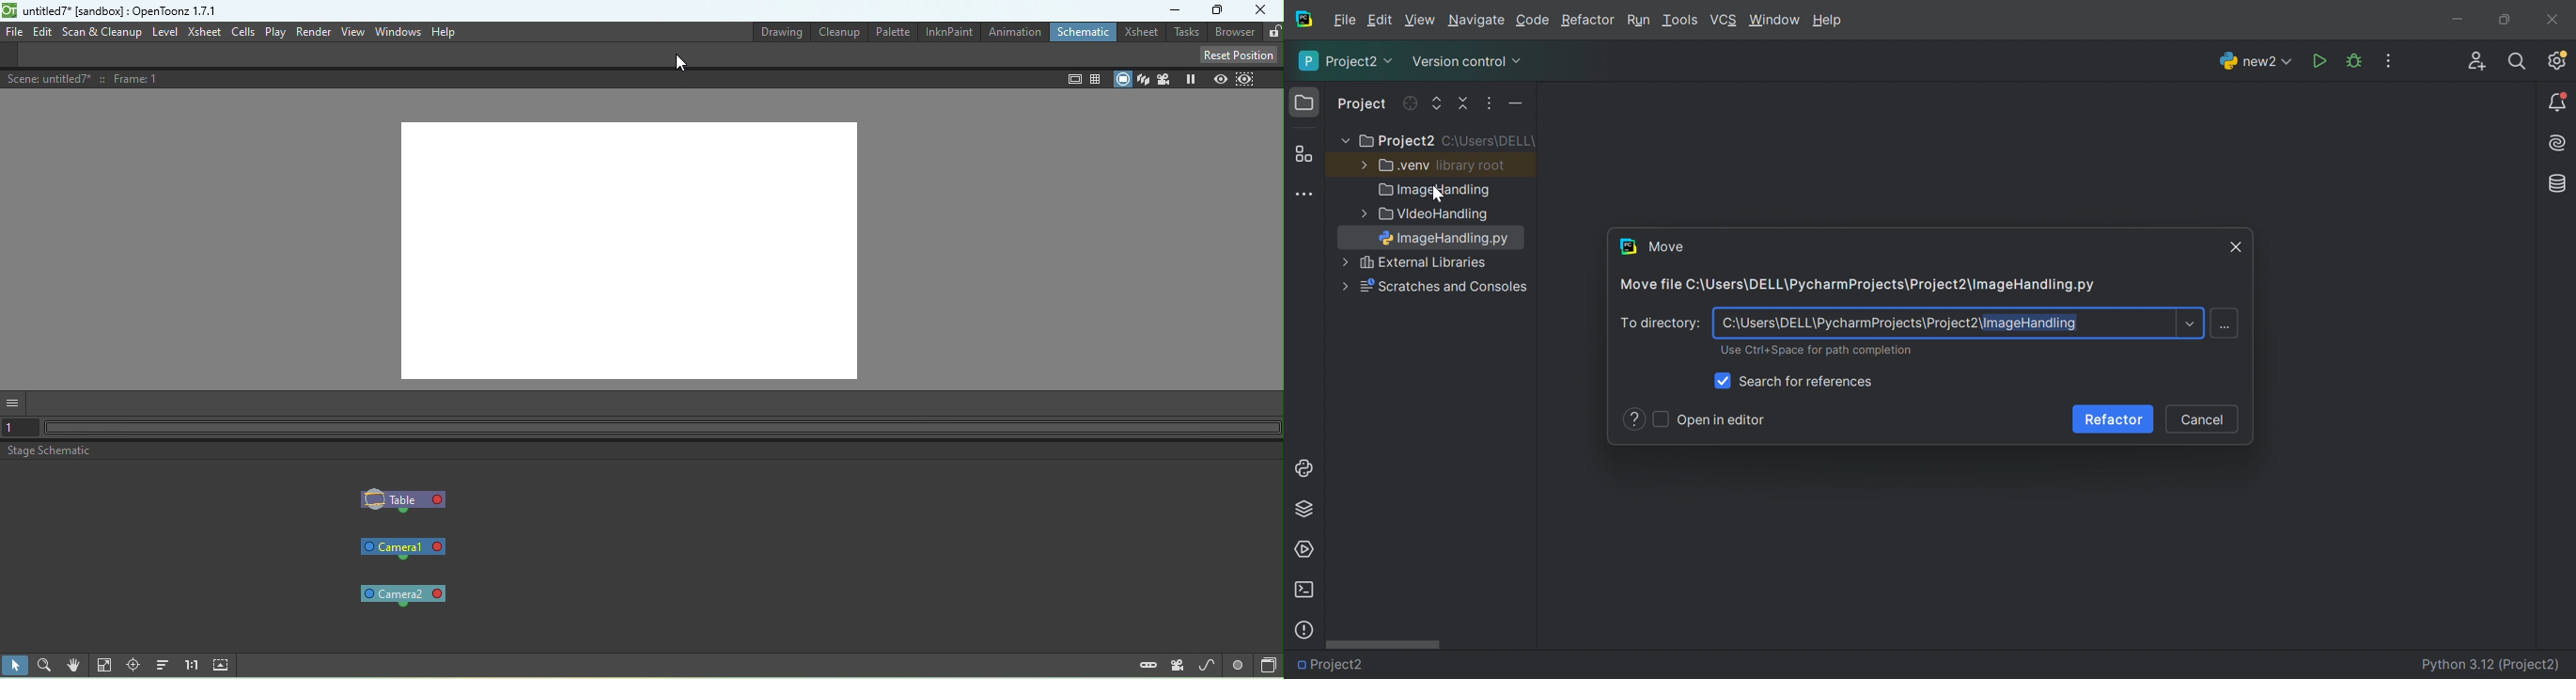 The image size is (2576, 700). I want to click on Safe area, so click(1073, 81).